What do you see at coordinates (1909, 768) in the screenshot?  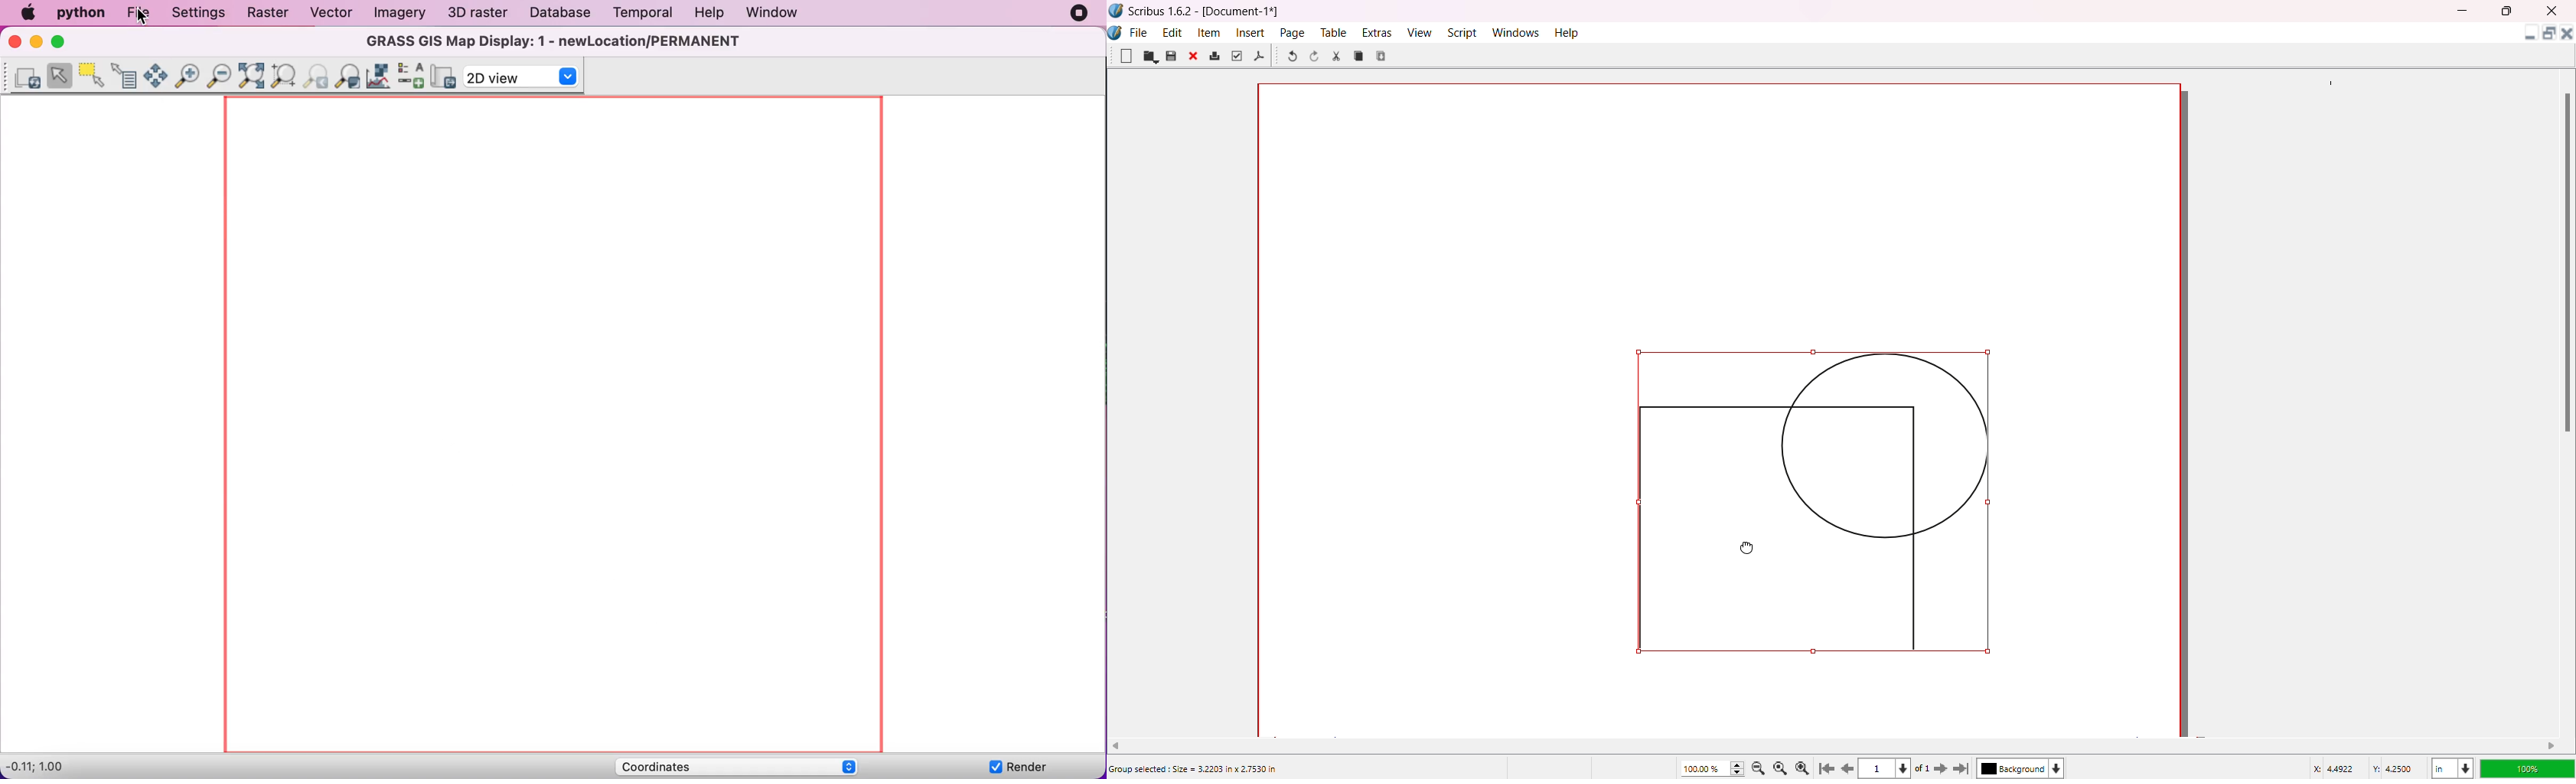 I see `Page dropdown` at bounding box center [1909, 768].